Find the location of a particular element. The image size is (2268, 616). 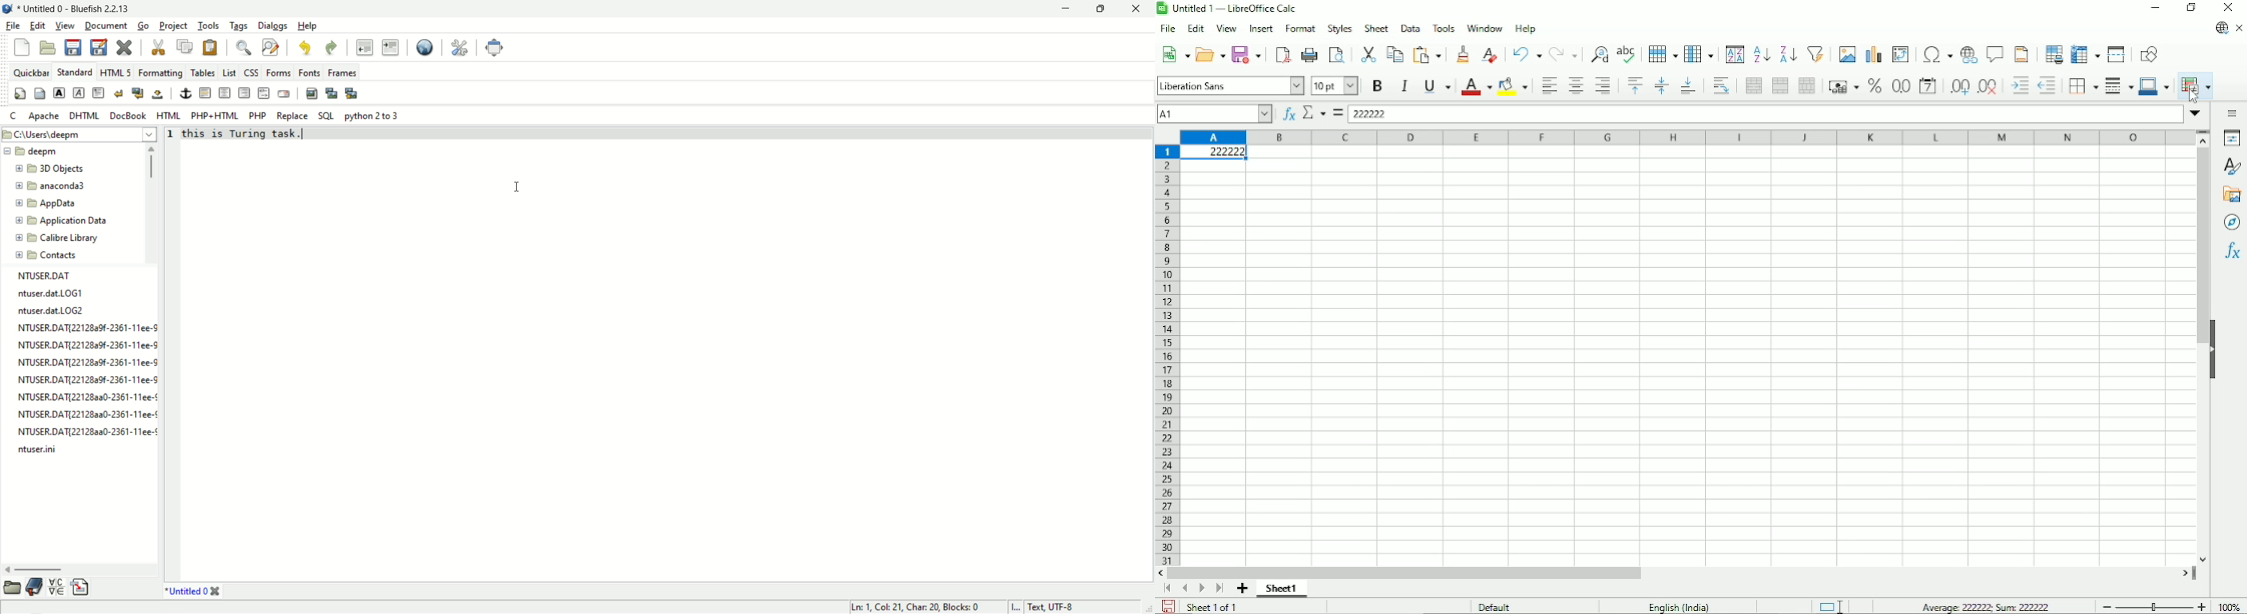

Insert chart is located at coordinates (1875, 52).